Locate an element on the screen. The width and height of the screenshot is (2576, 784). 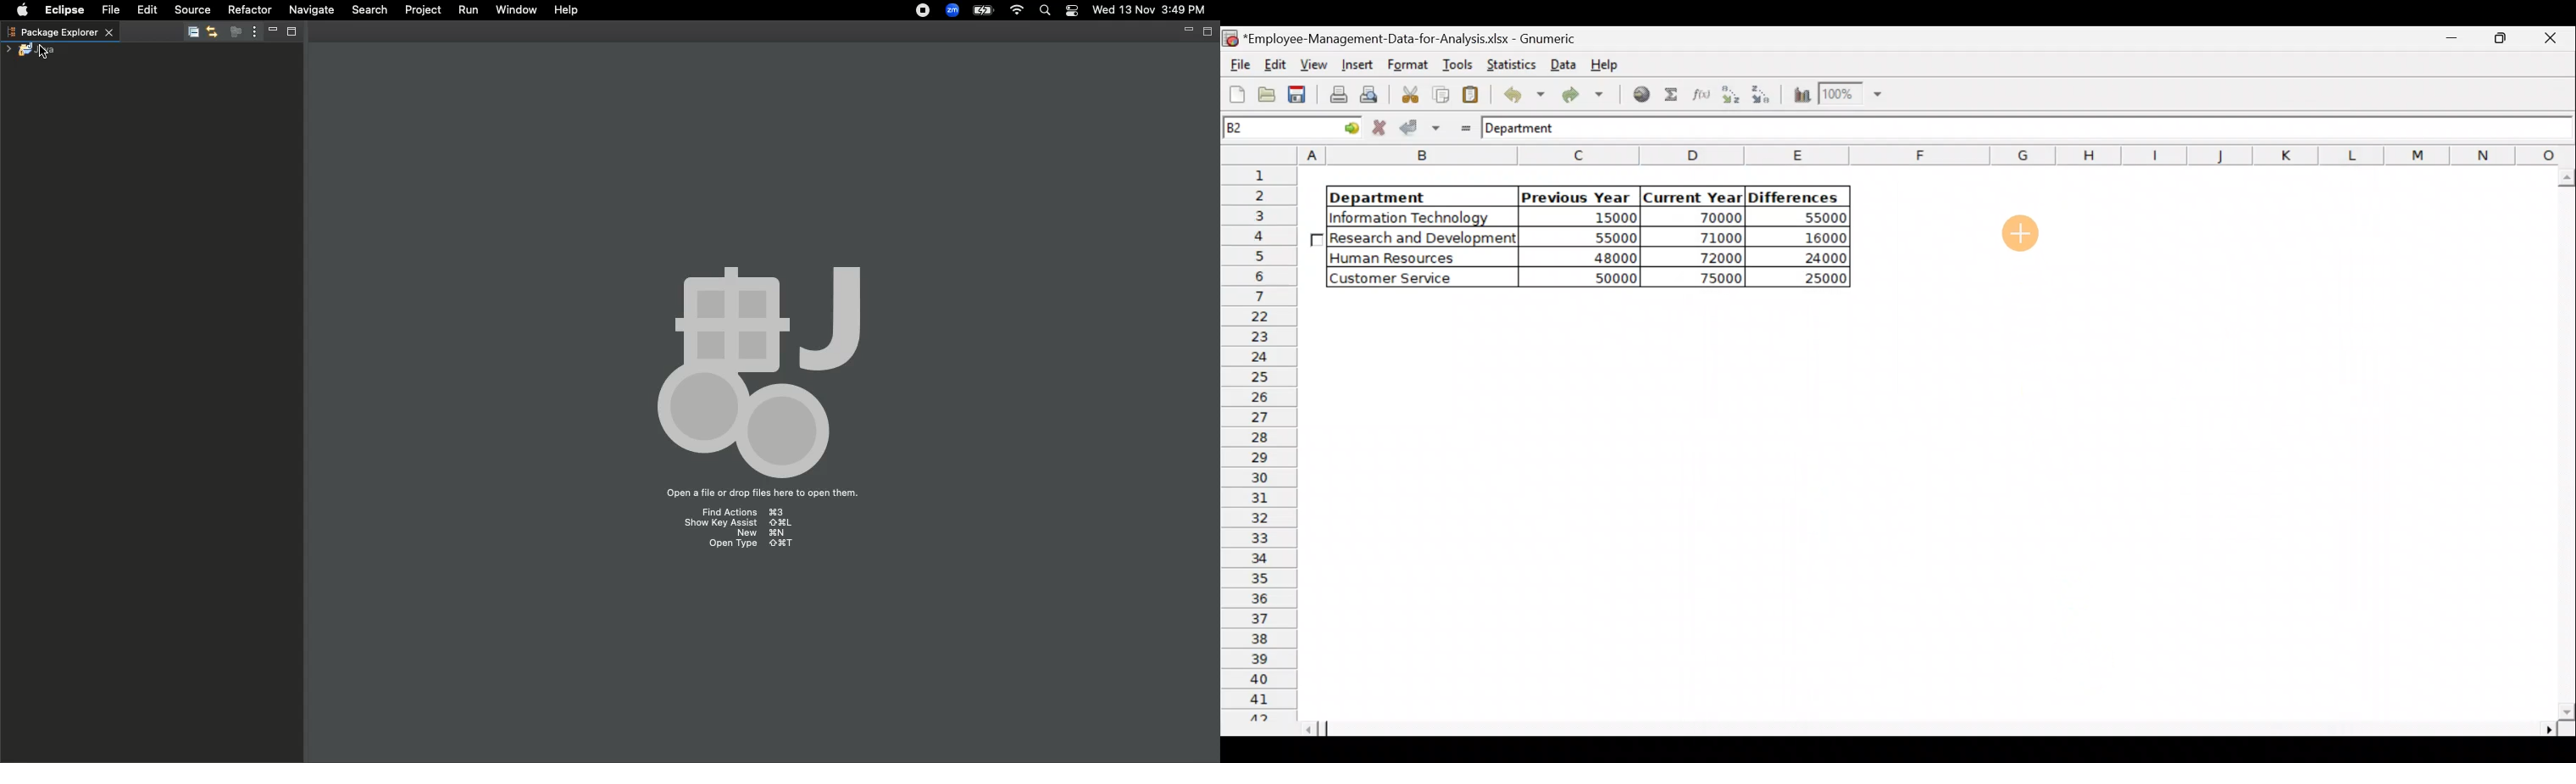
pointer cursor is located at coordinates (44, 53).